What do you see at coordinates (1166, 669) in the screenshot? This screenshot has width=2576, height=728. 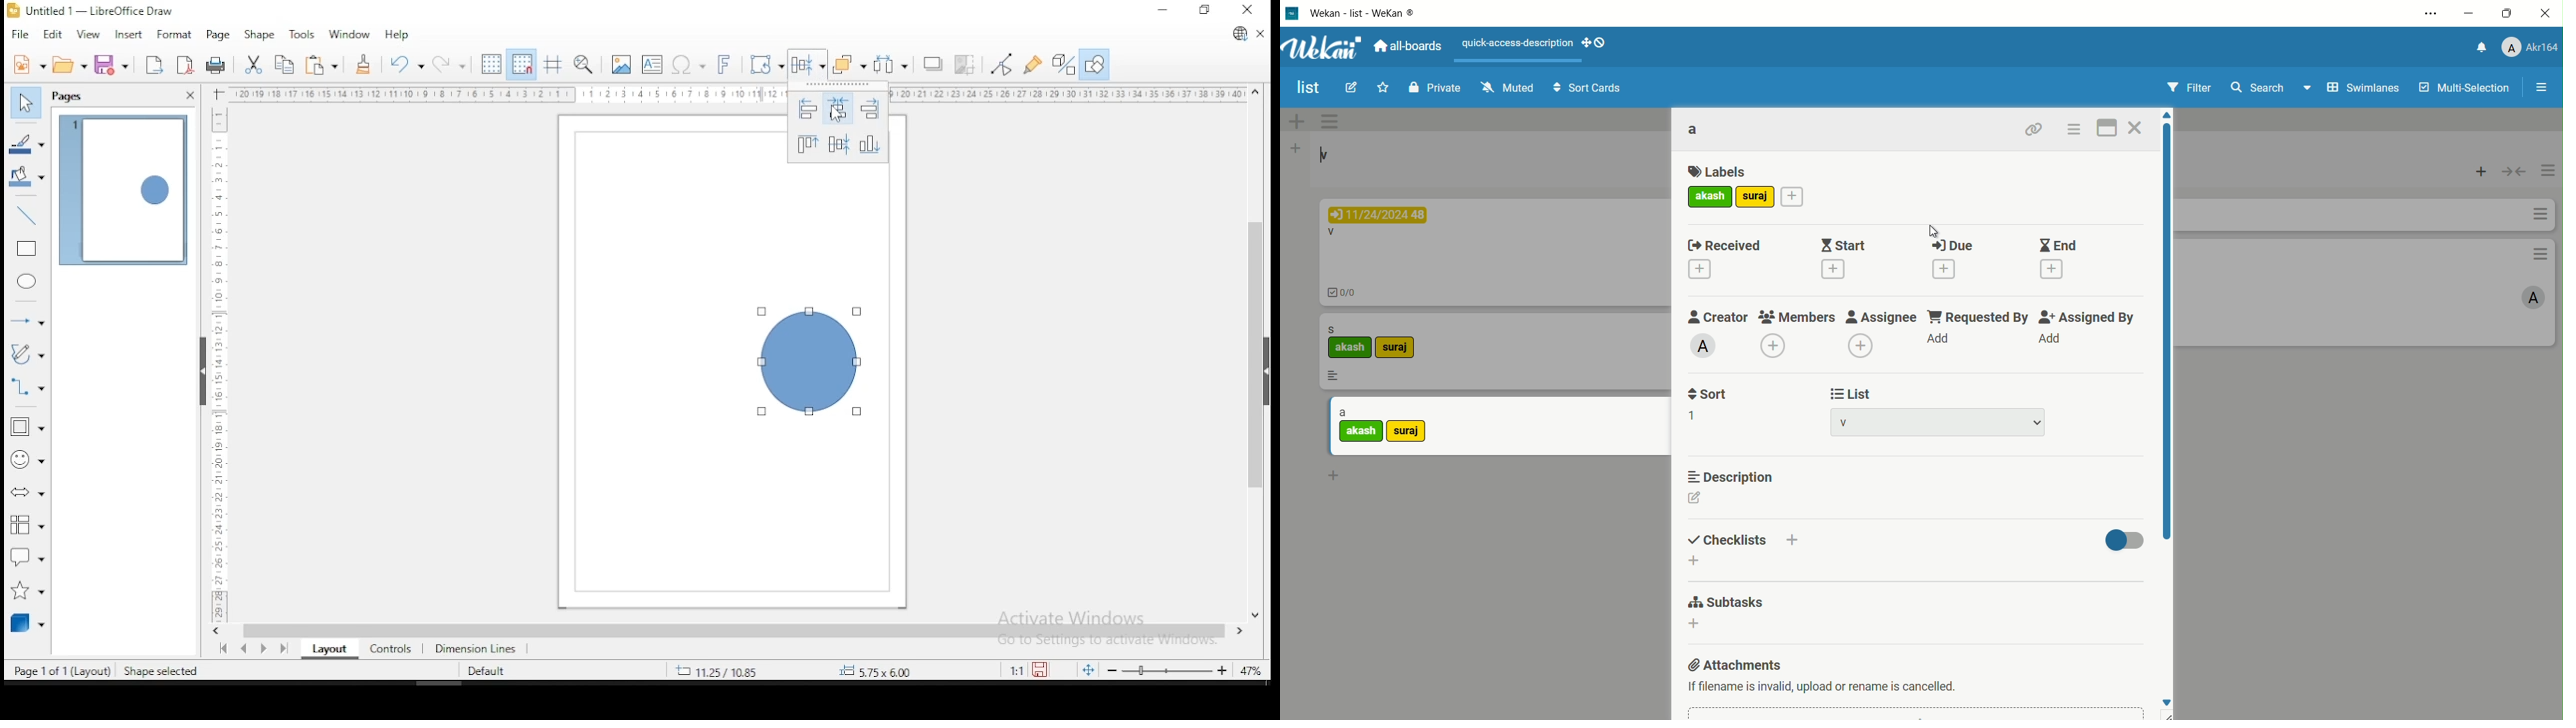 I see `zoom slider` at bounding box center [1166, 669].